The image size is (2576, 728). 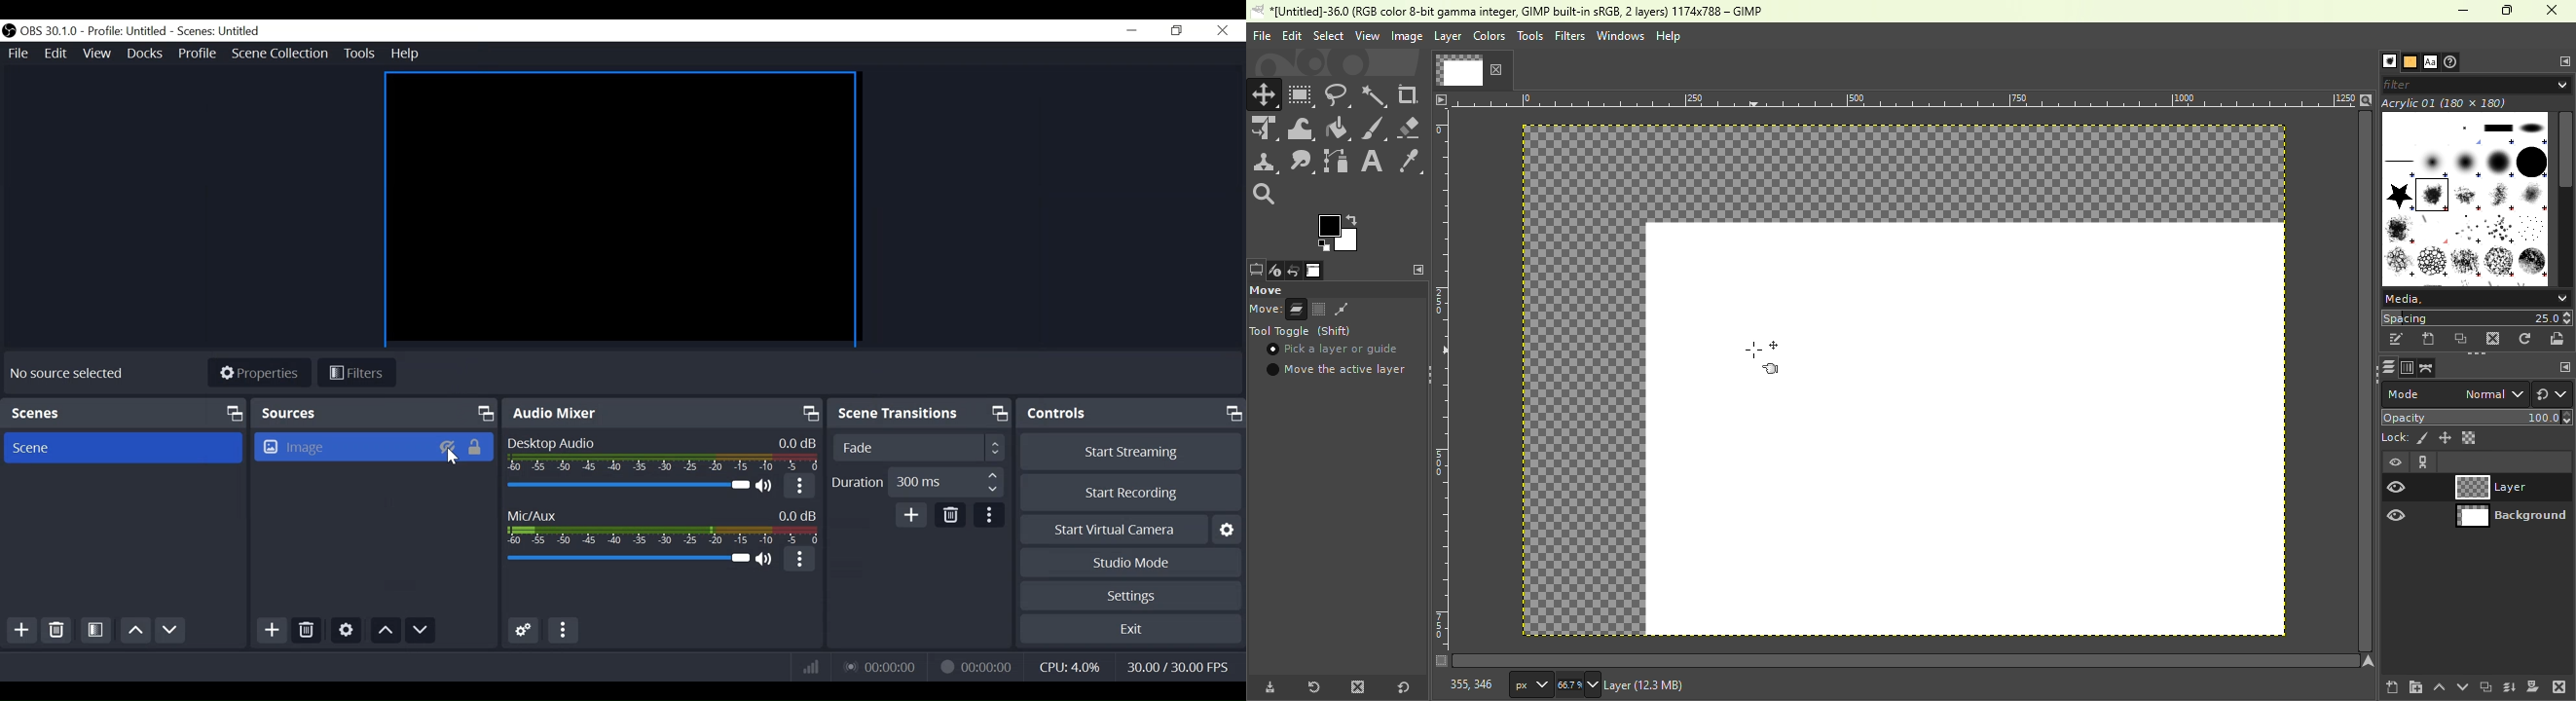 What do you see at coordinates (1327, 36) in the screenshot?
I see `` at bounding box center [1327, 36].